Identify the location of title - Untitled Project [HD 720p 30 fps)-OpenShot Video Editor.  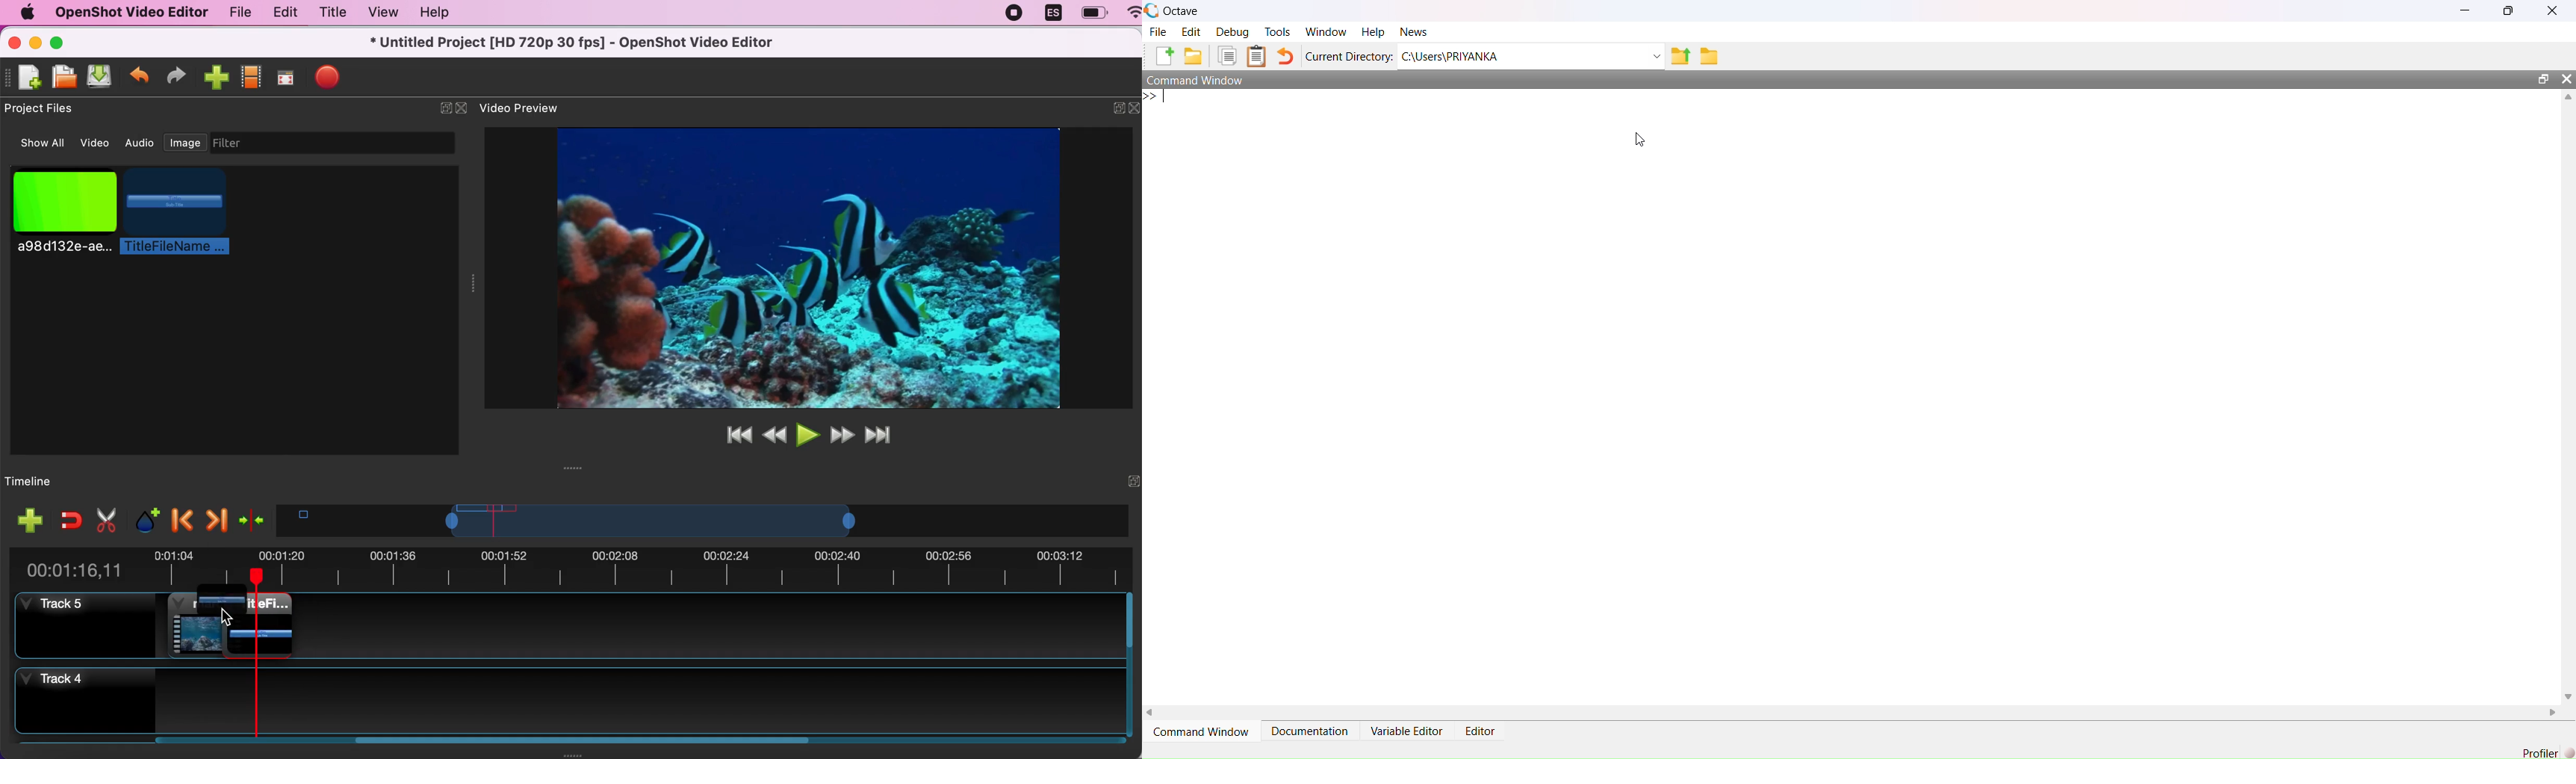
(573, 43).